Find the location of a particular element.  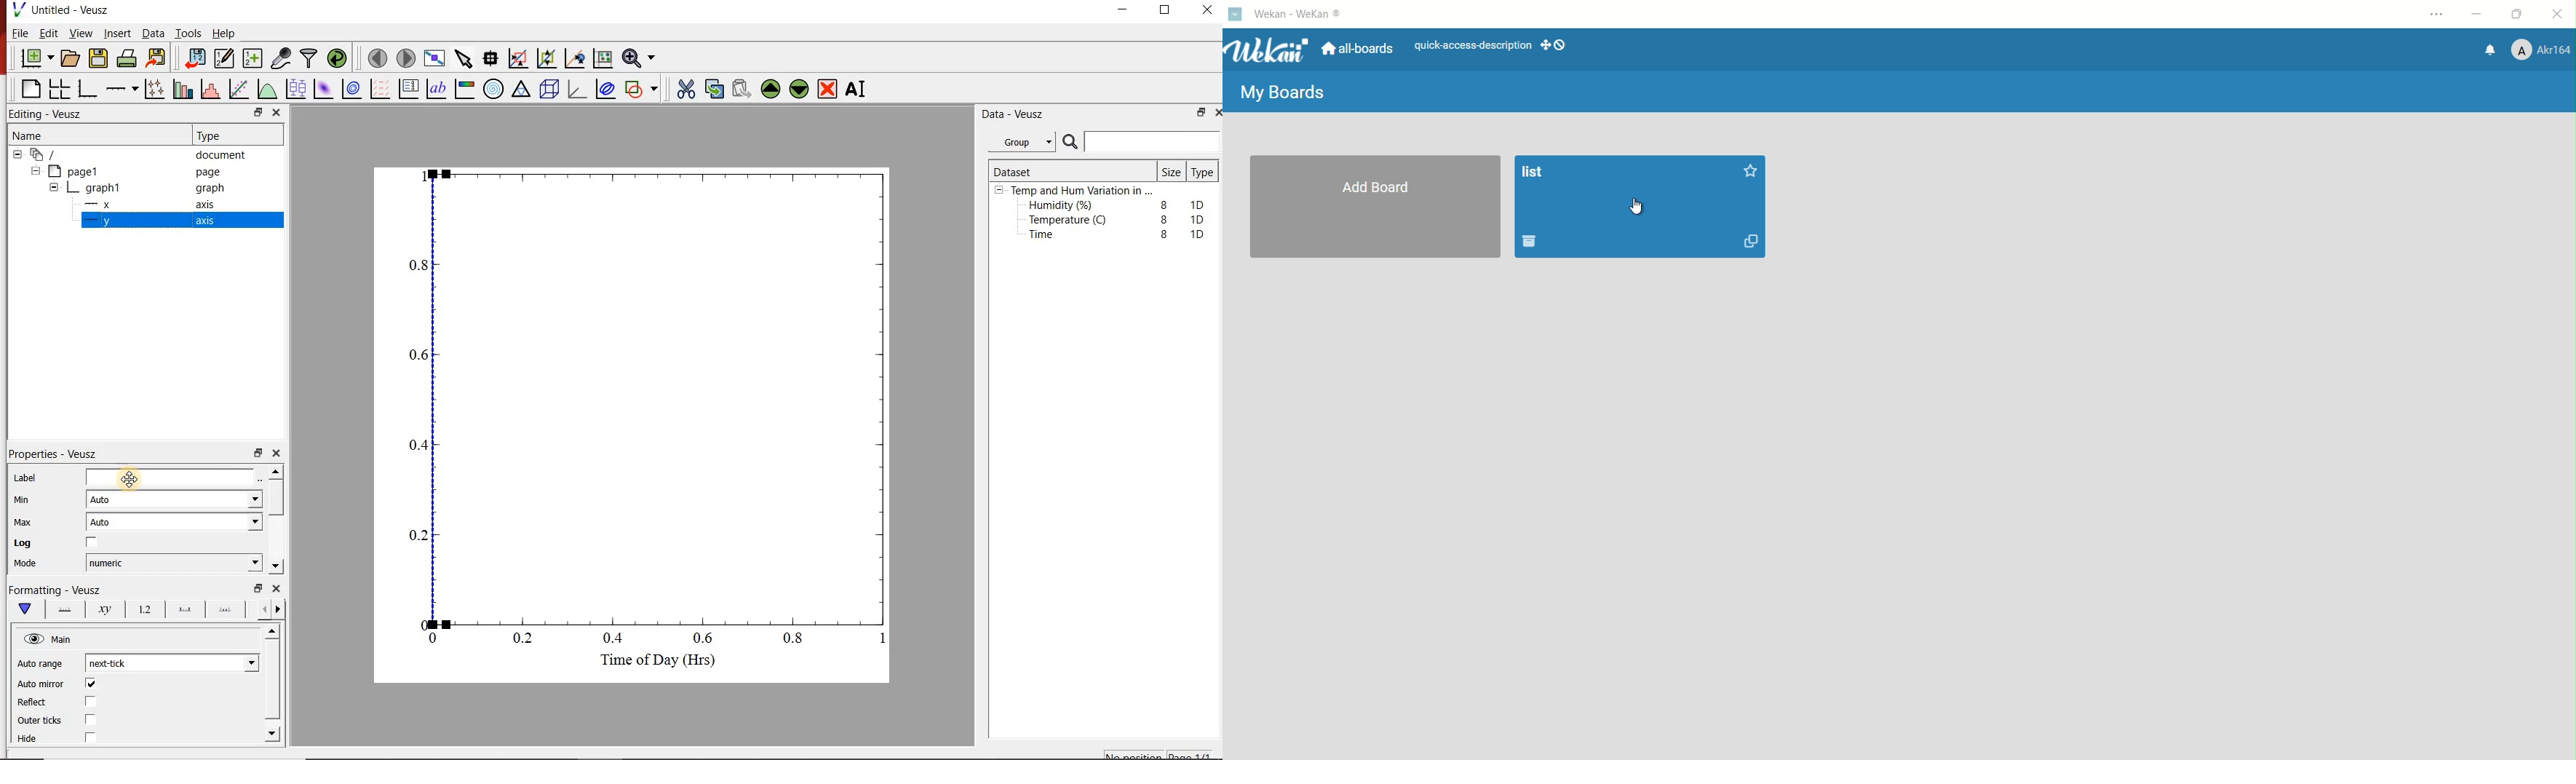

restore down is located at coordinates (255, 588).